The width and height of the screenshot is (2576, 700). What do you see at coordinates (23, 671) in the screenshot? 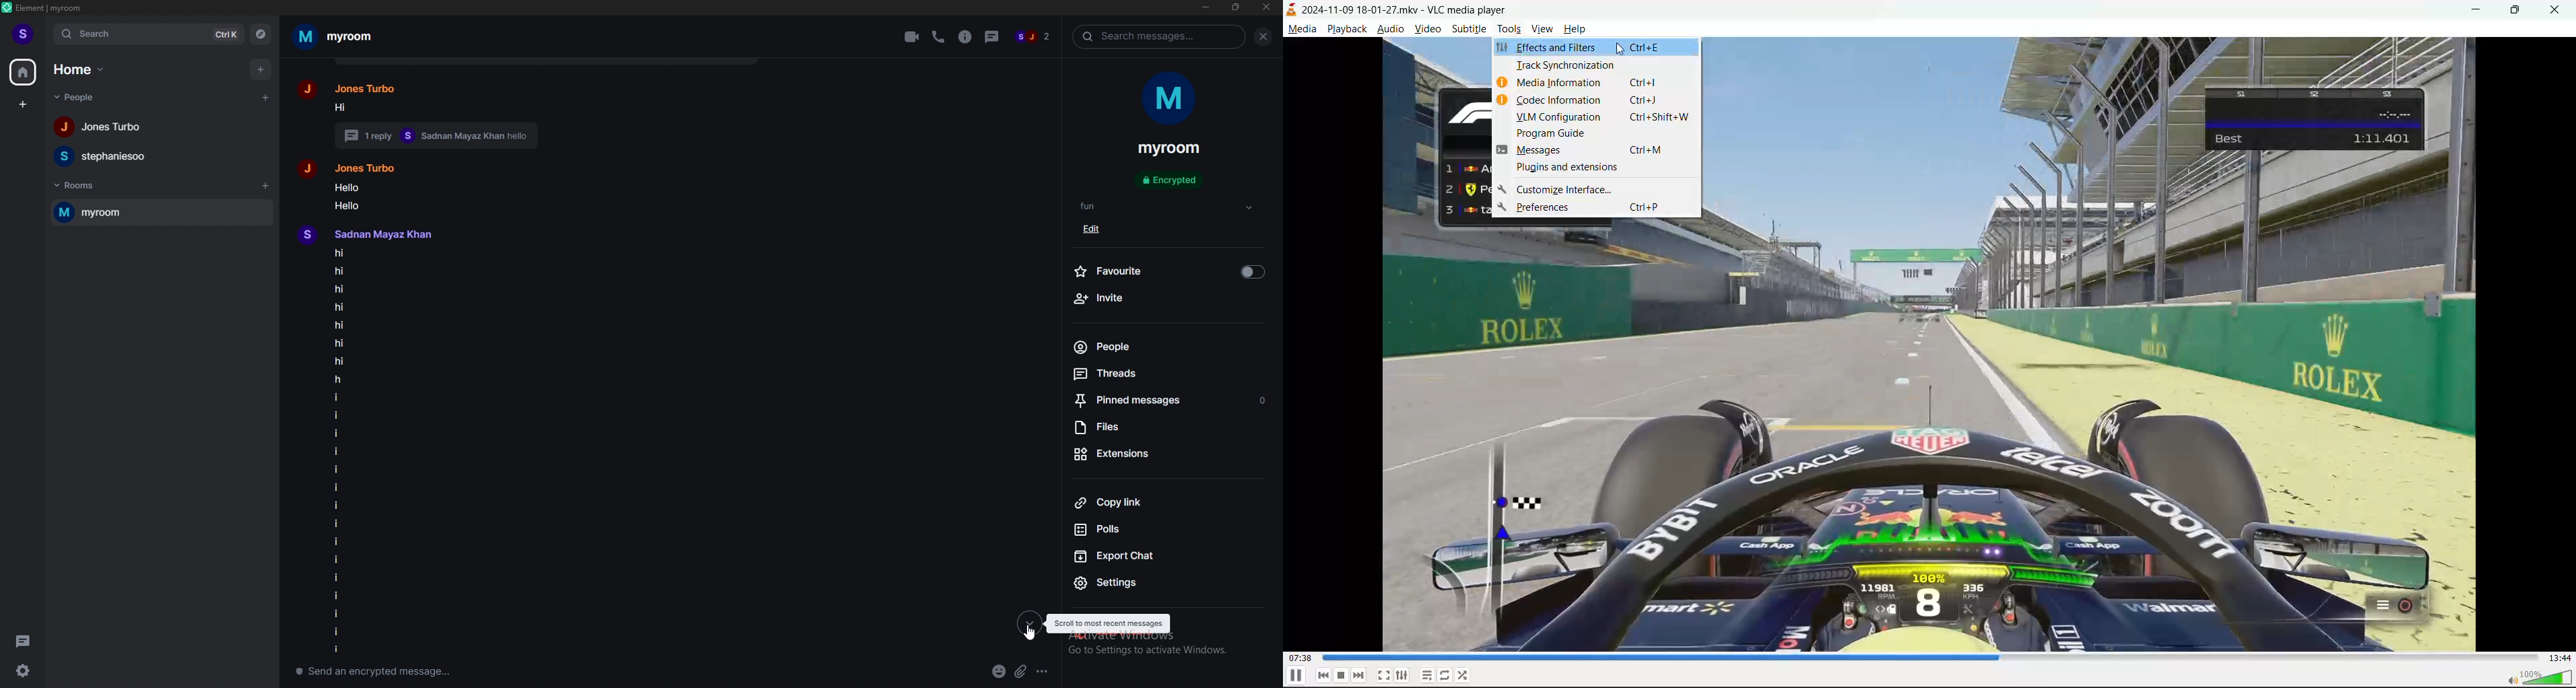
I see `settings` at bounding box center [23, 671].